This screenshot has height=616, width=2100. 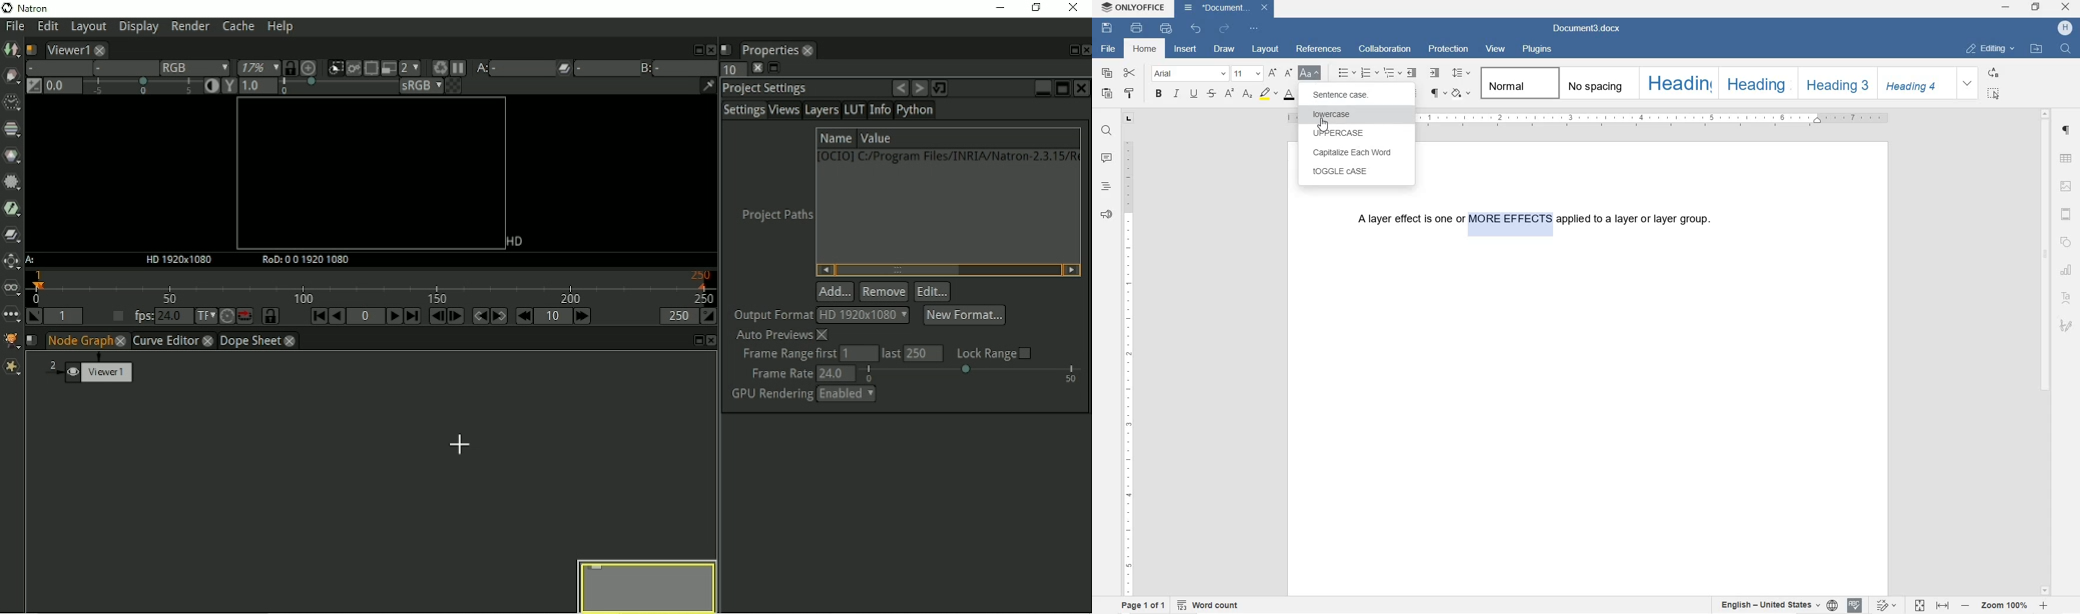 I want to click on NORMAL, so click(x=1518, y=83).